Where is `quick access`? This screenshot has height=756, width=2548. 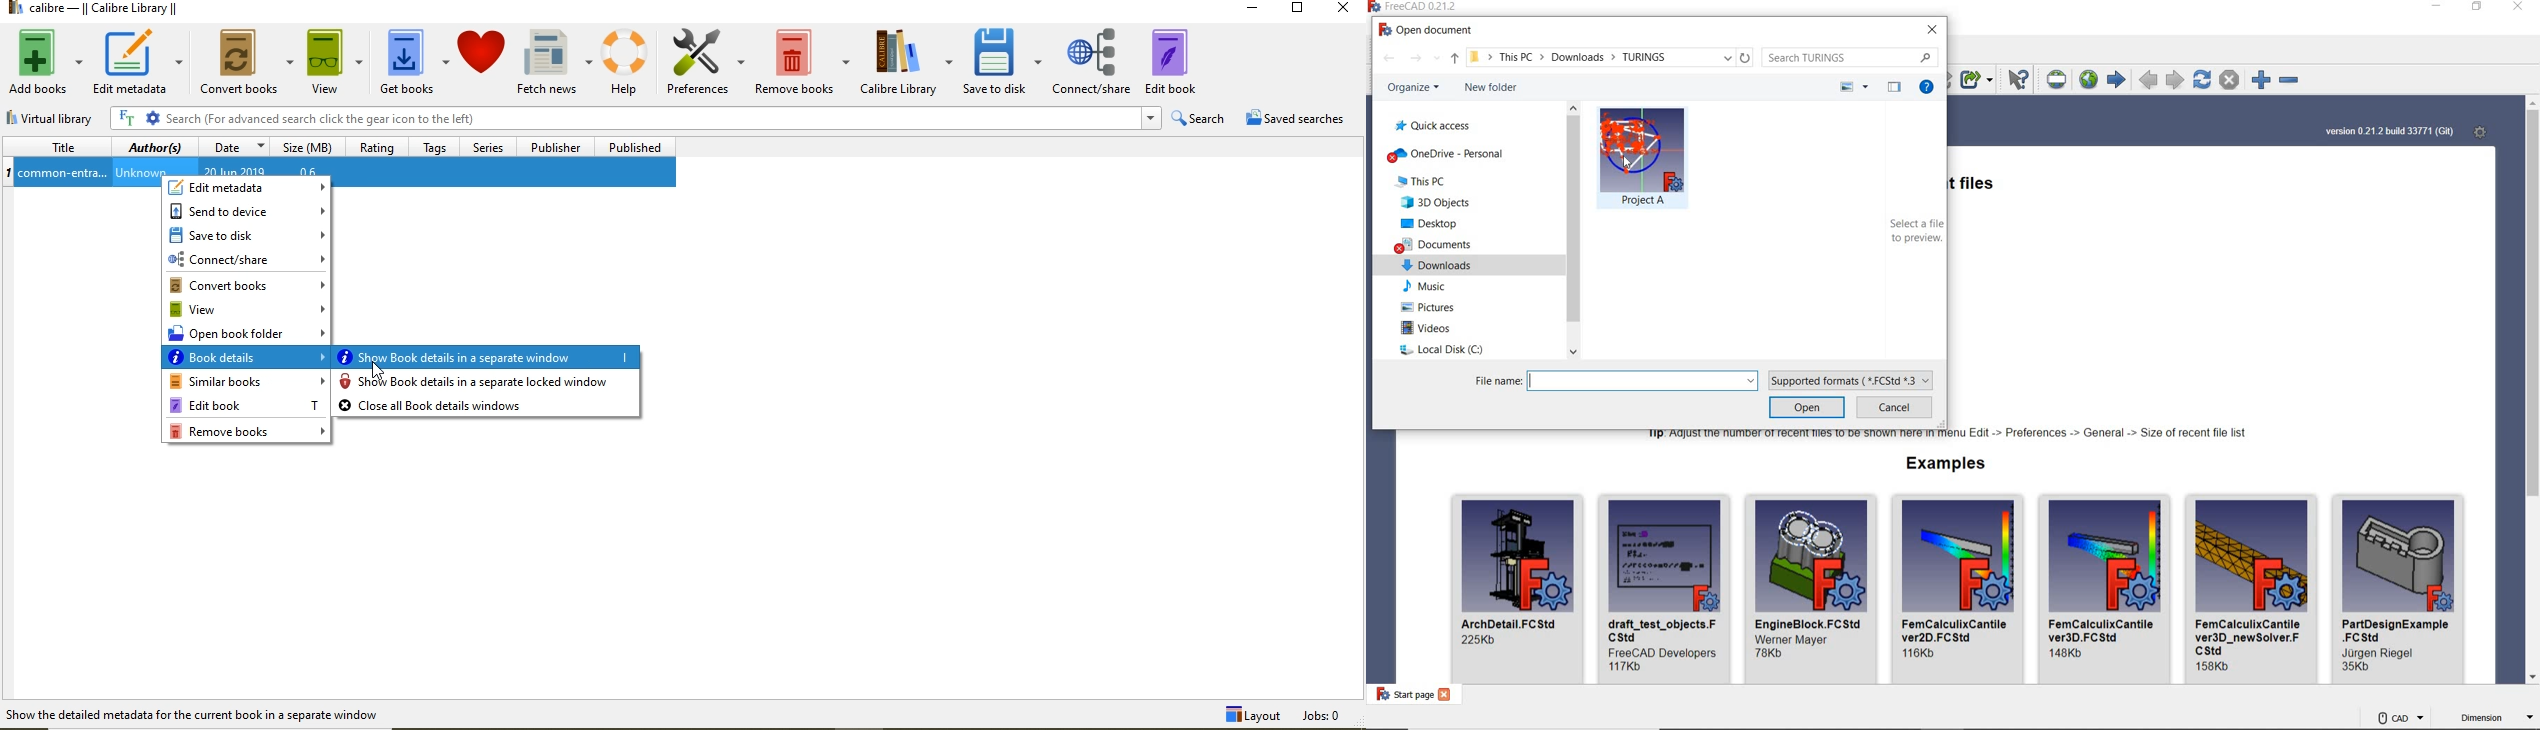 quick access is located at coordinates (1434, 126).